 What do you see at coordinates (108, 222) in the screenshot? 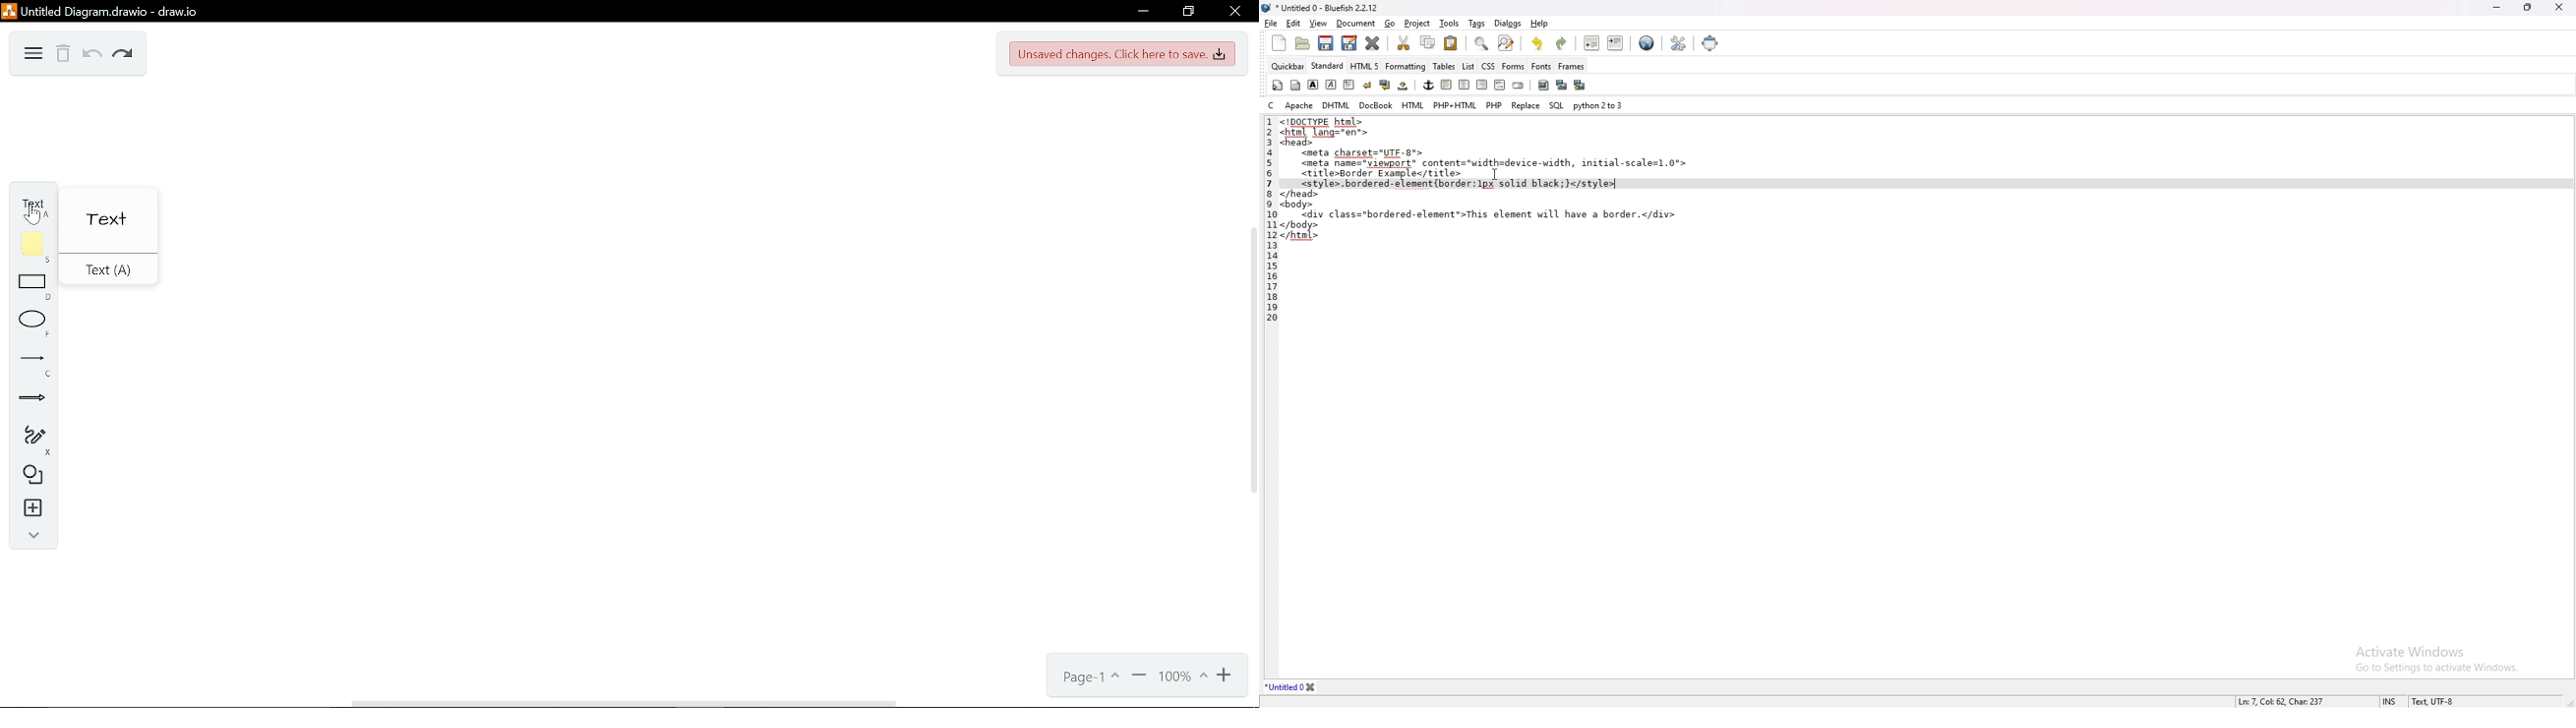
I see `Text` at bounding box center [108, 222].